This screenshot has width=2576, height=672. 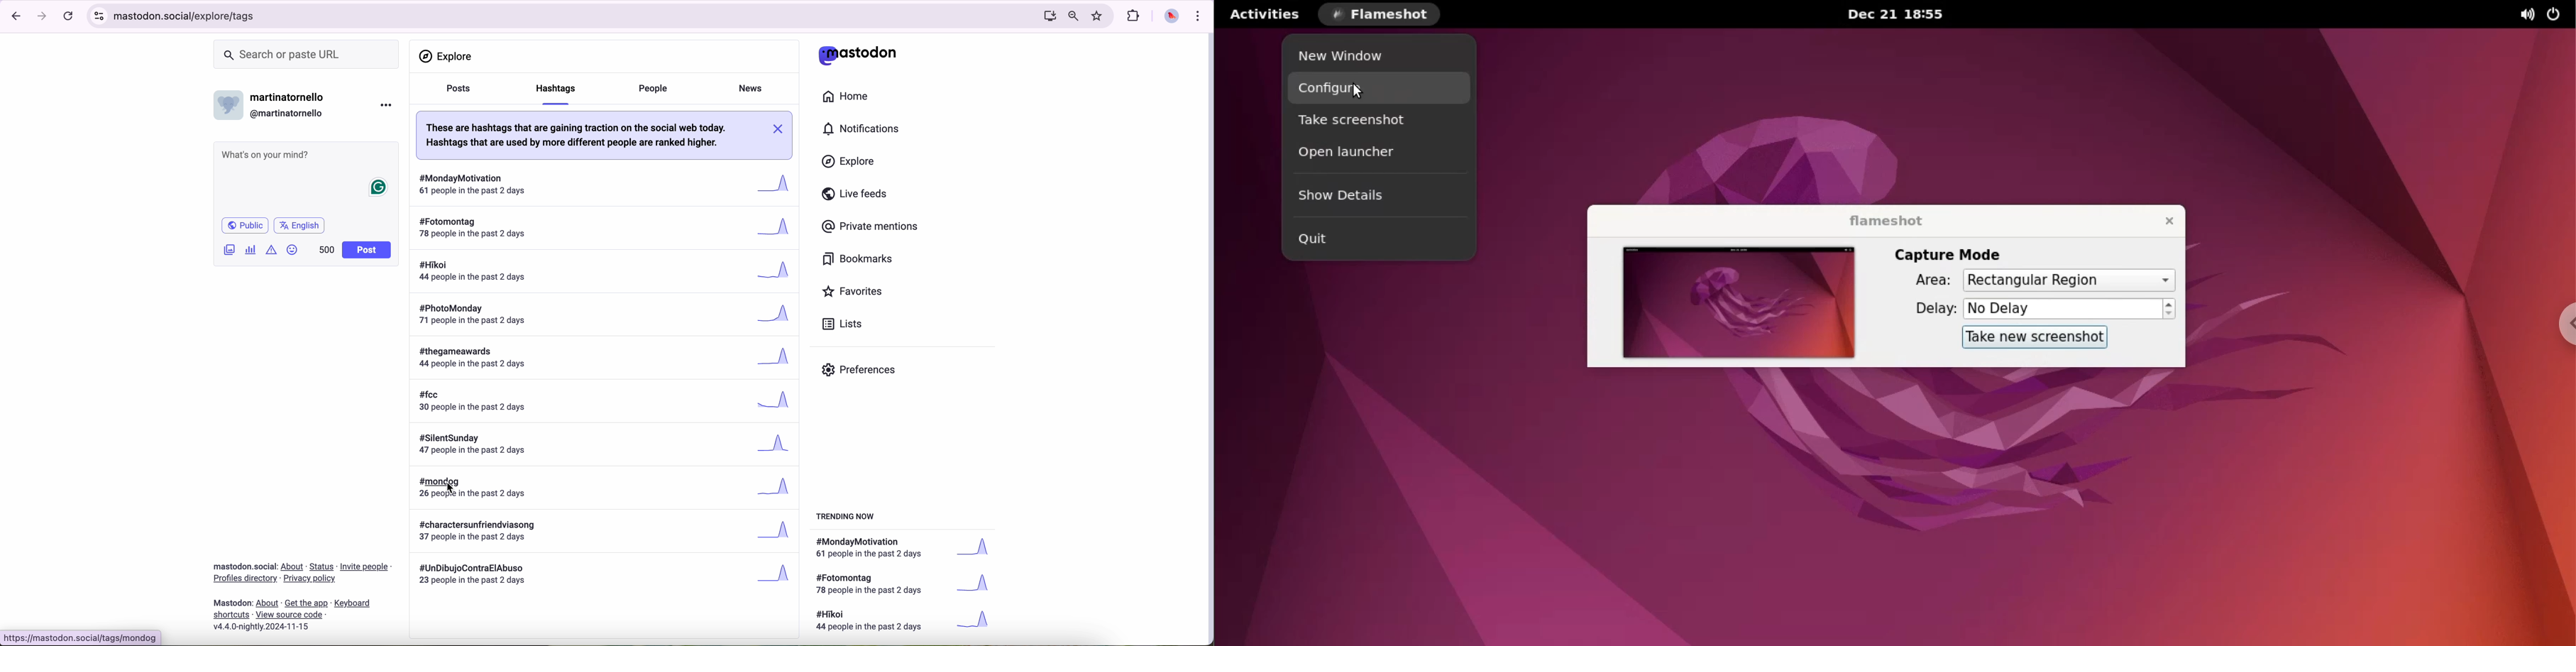 What do you see at coordinates (846, 324) in the screenshot?
I see `lists` at bounding box center [846, 324].